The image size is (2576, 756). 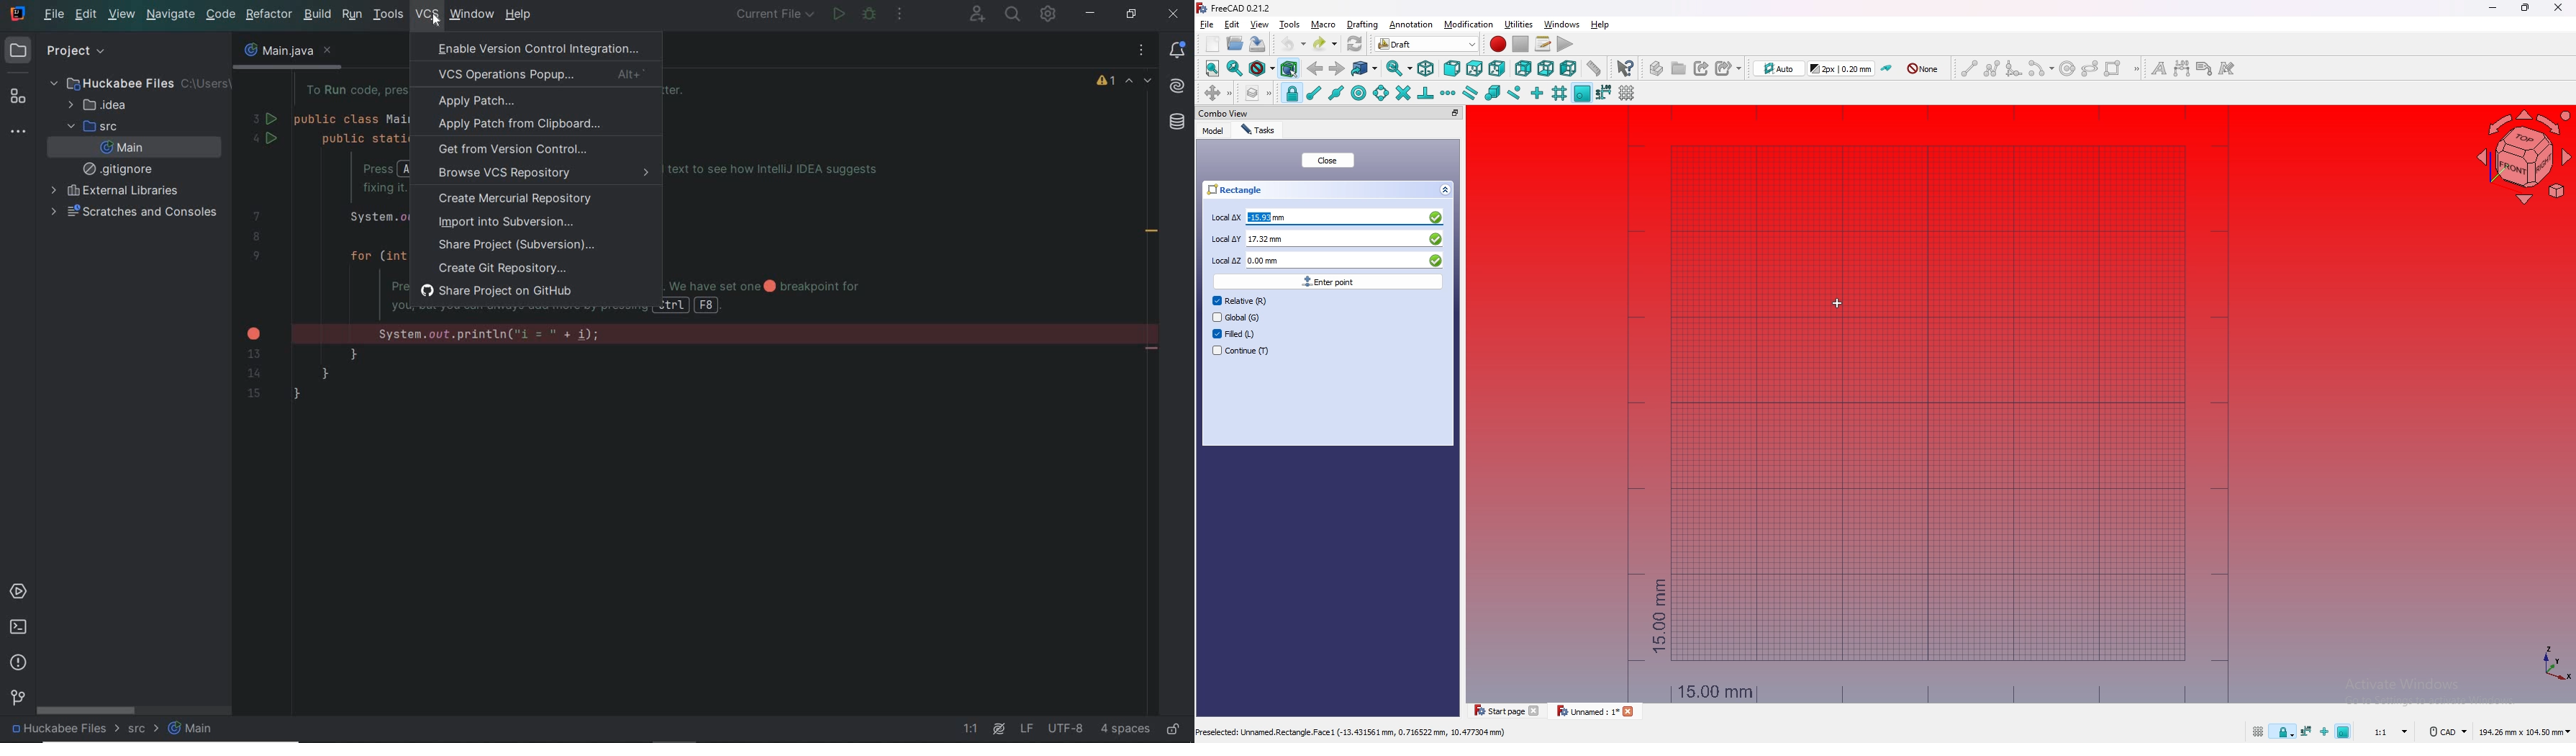 What do you see at coordinates (1604, 91) in the screenshot?
I see `snap dimension` at bounding box center [1604, 91].